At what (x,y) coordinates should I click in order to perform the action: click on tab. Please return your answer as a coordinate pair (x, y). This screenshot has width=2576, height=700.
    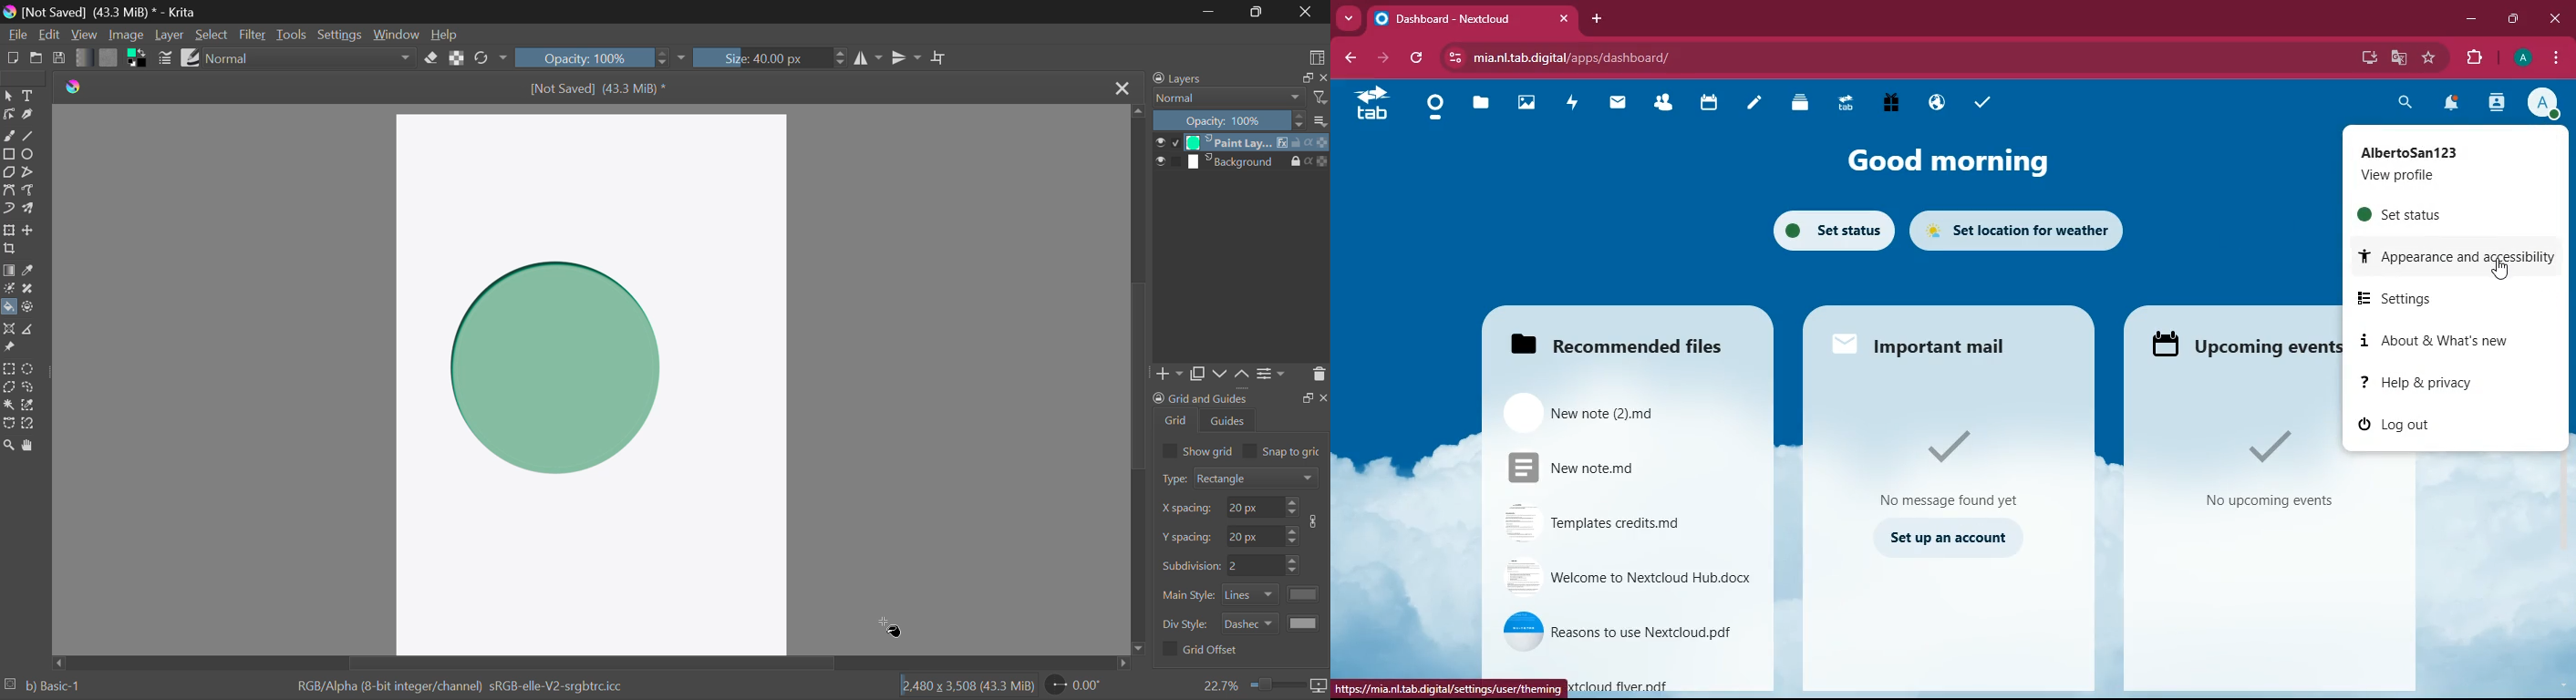
    Looking at the image, I should click on (1844, 103).